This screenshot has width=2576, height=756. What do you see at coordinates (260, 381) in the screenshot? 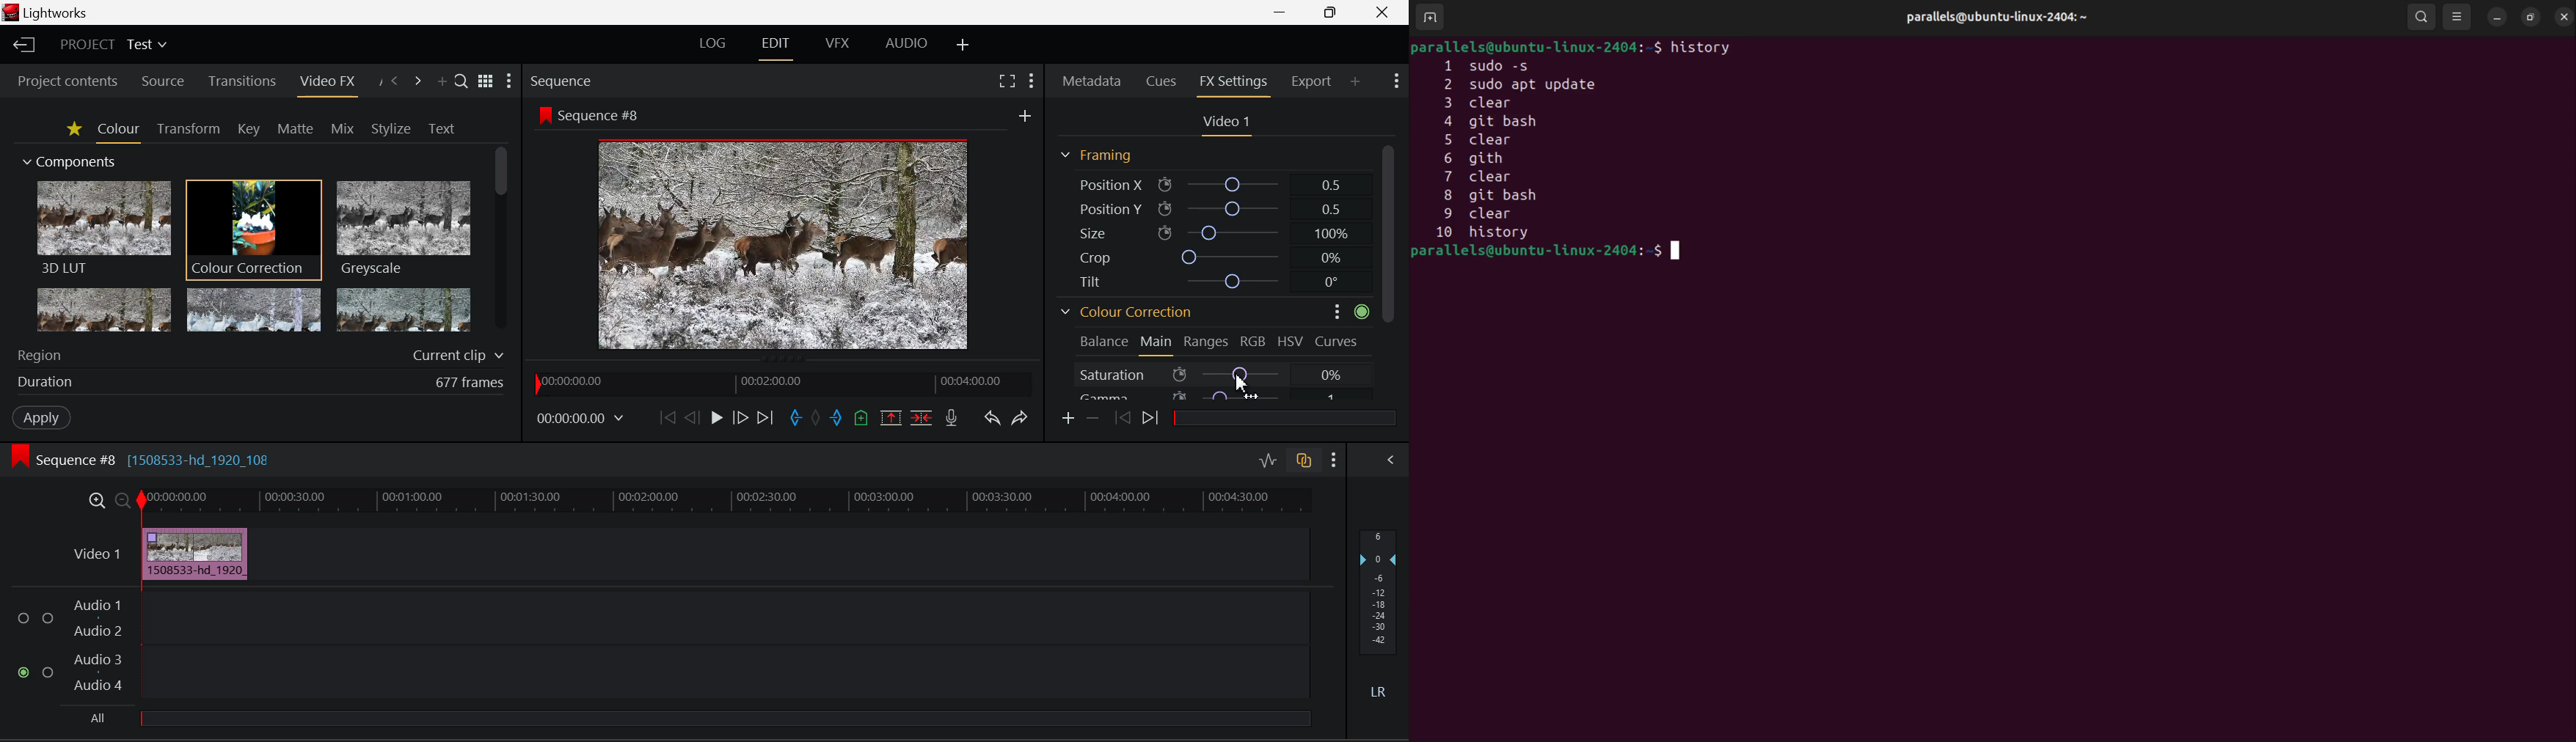
I see `Duration` at bounding box center [260, 381].